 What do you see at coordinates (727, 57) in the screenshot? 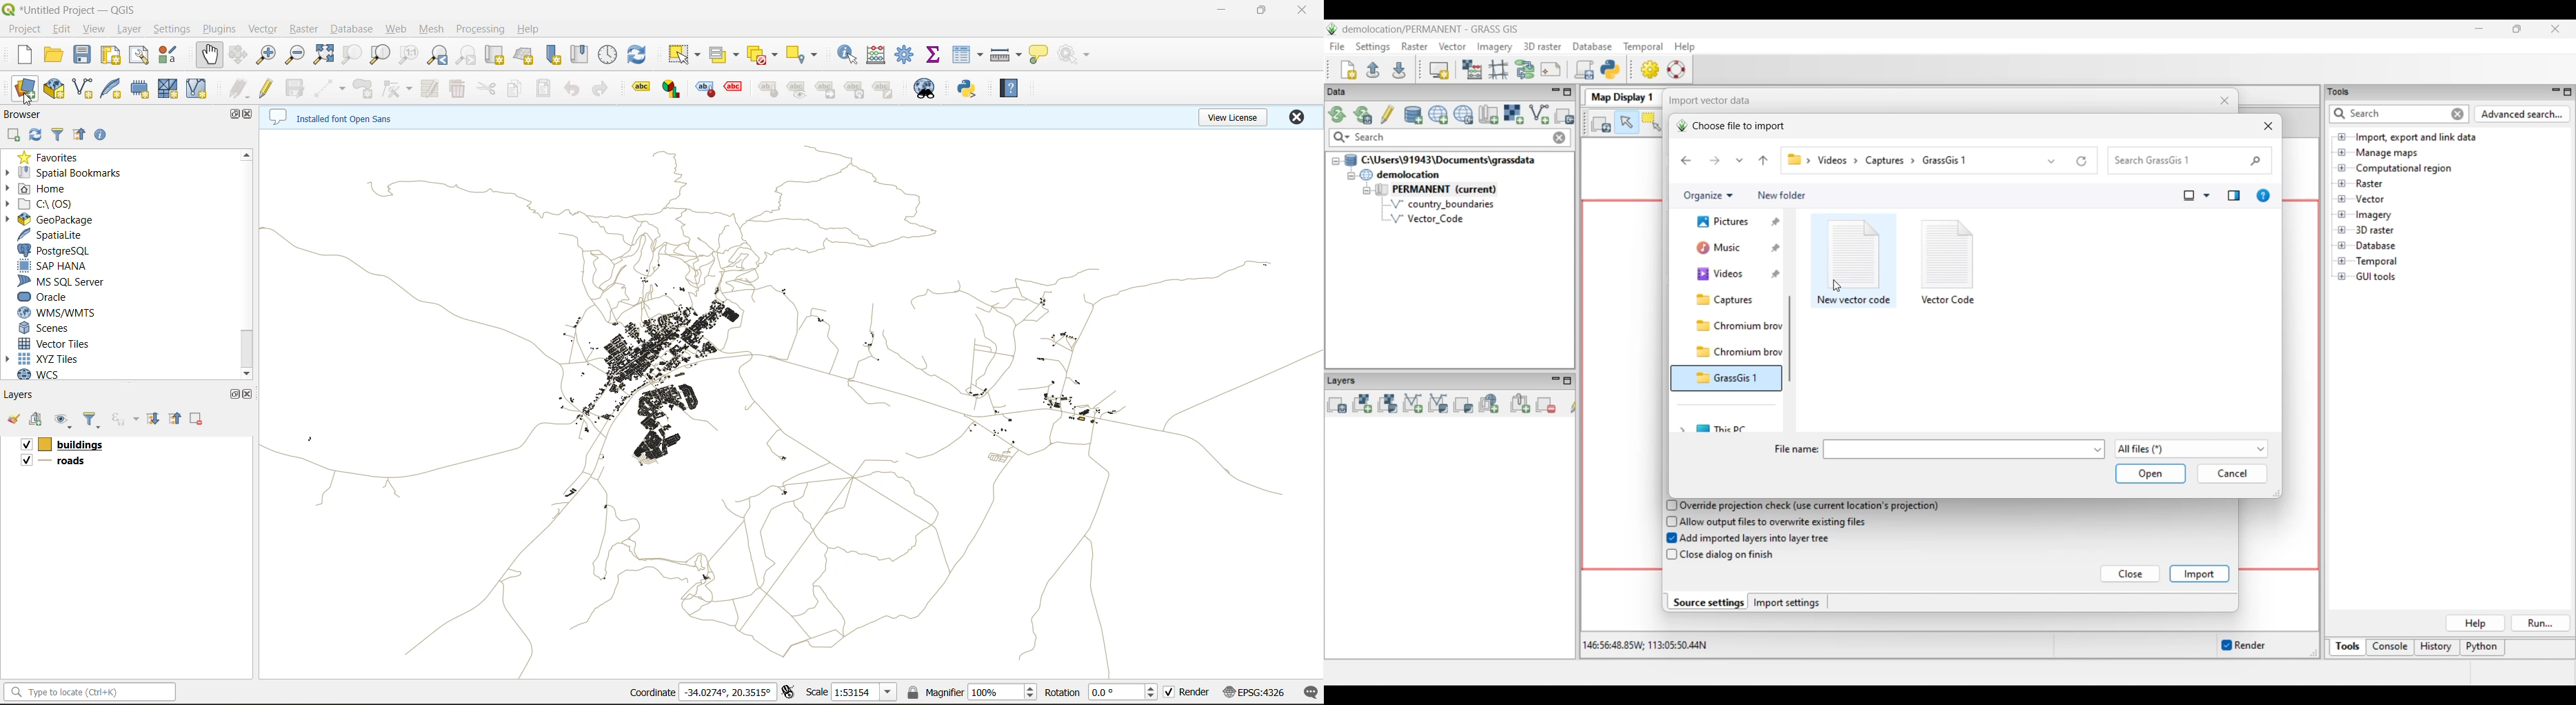
I see `select value` at bounding box center [727, 57].